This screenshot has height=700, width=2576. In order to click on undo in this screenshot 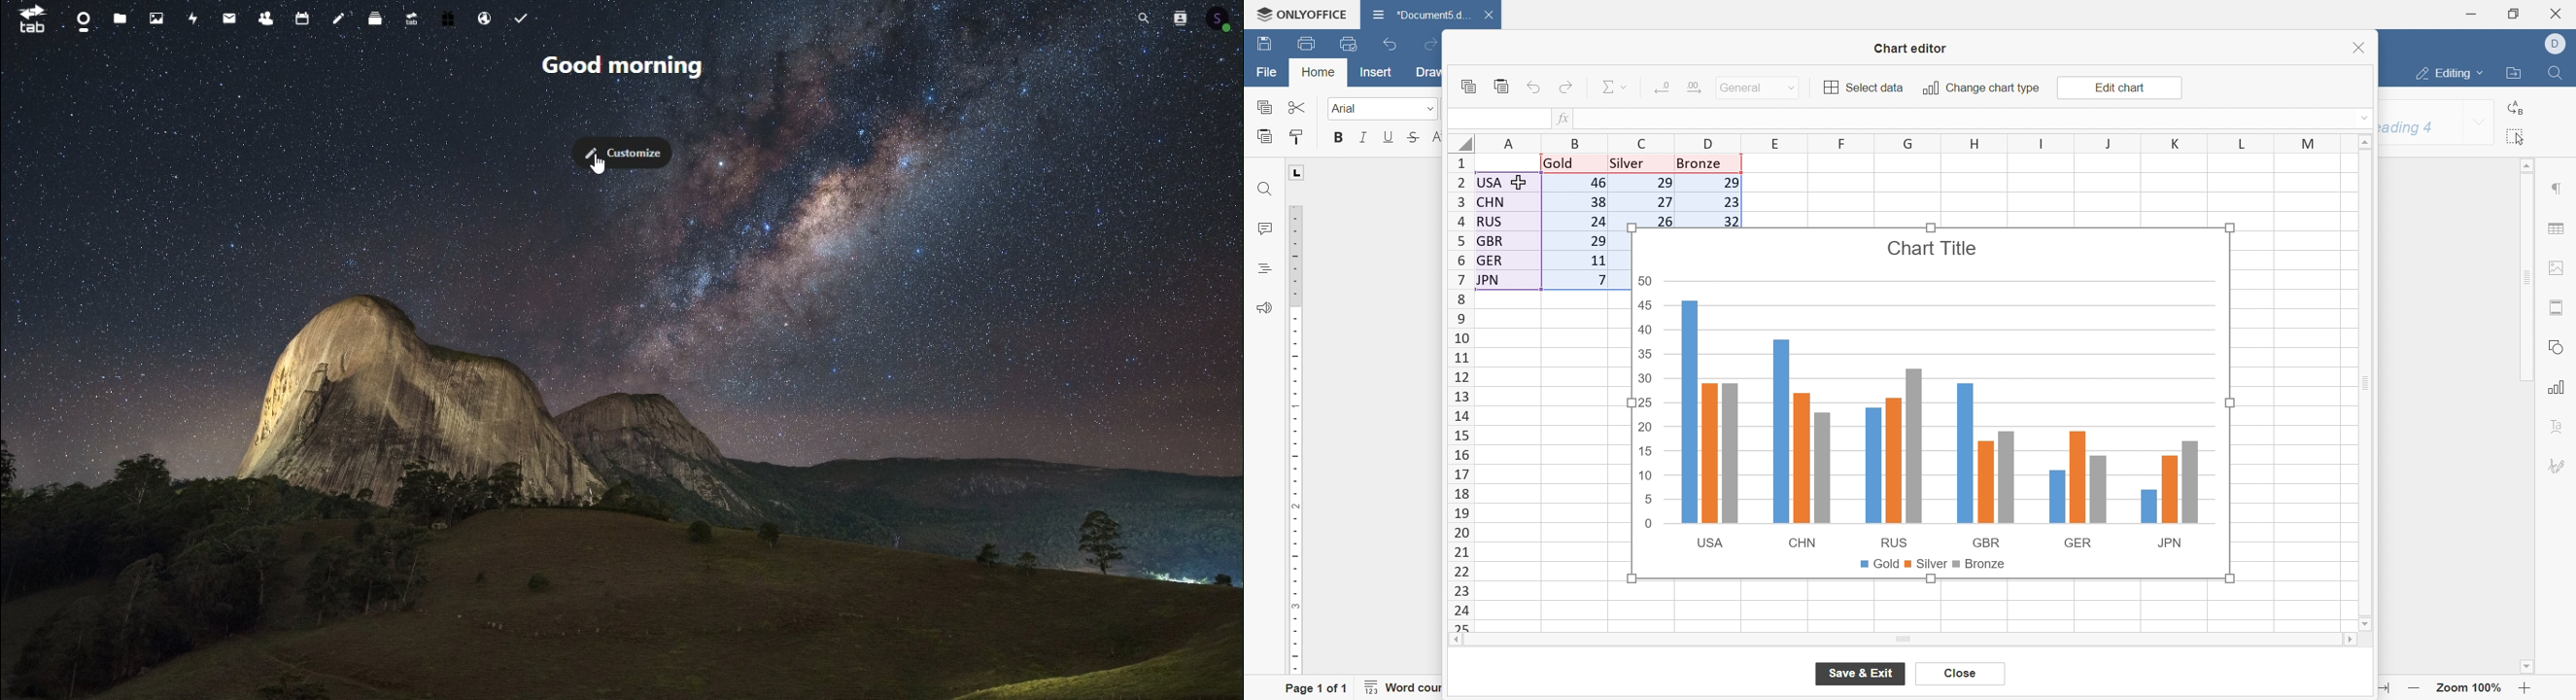, I will do `click(1535, 87)`.